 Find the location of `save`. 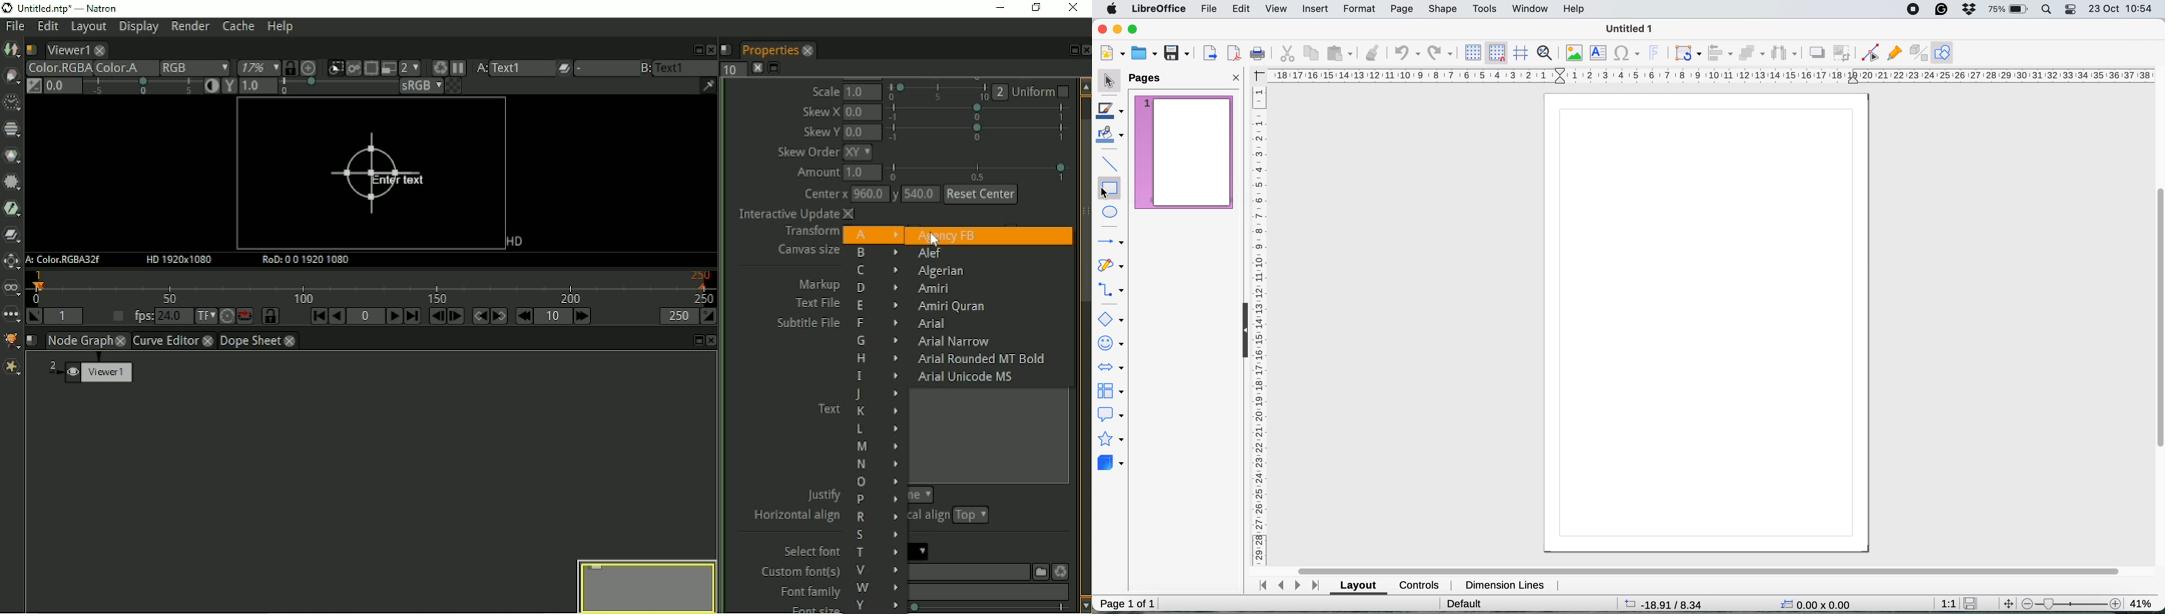

save is located at coordinates (1175, 53).